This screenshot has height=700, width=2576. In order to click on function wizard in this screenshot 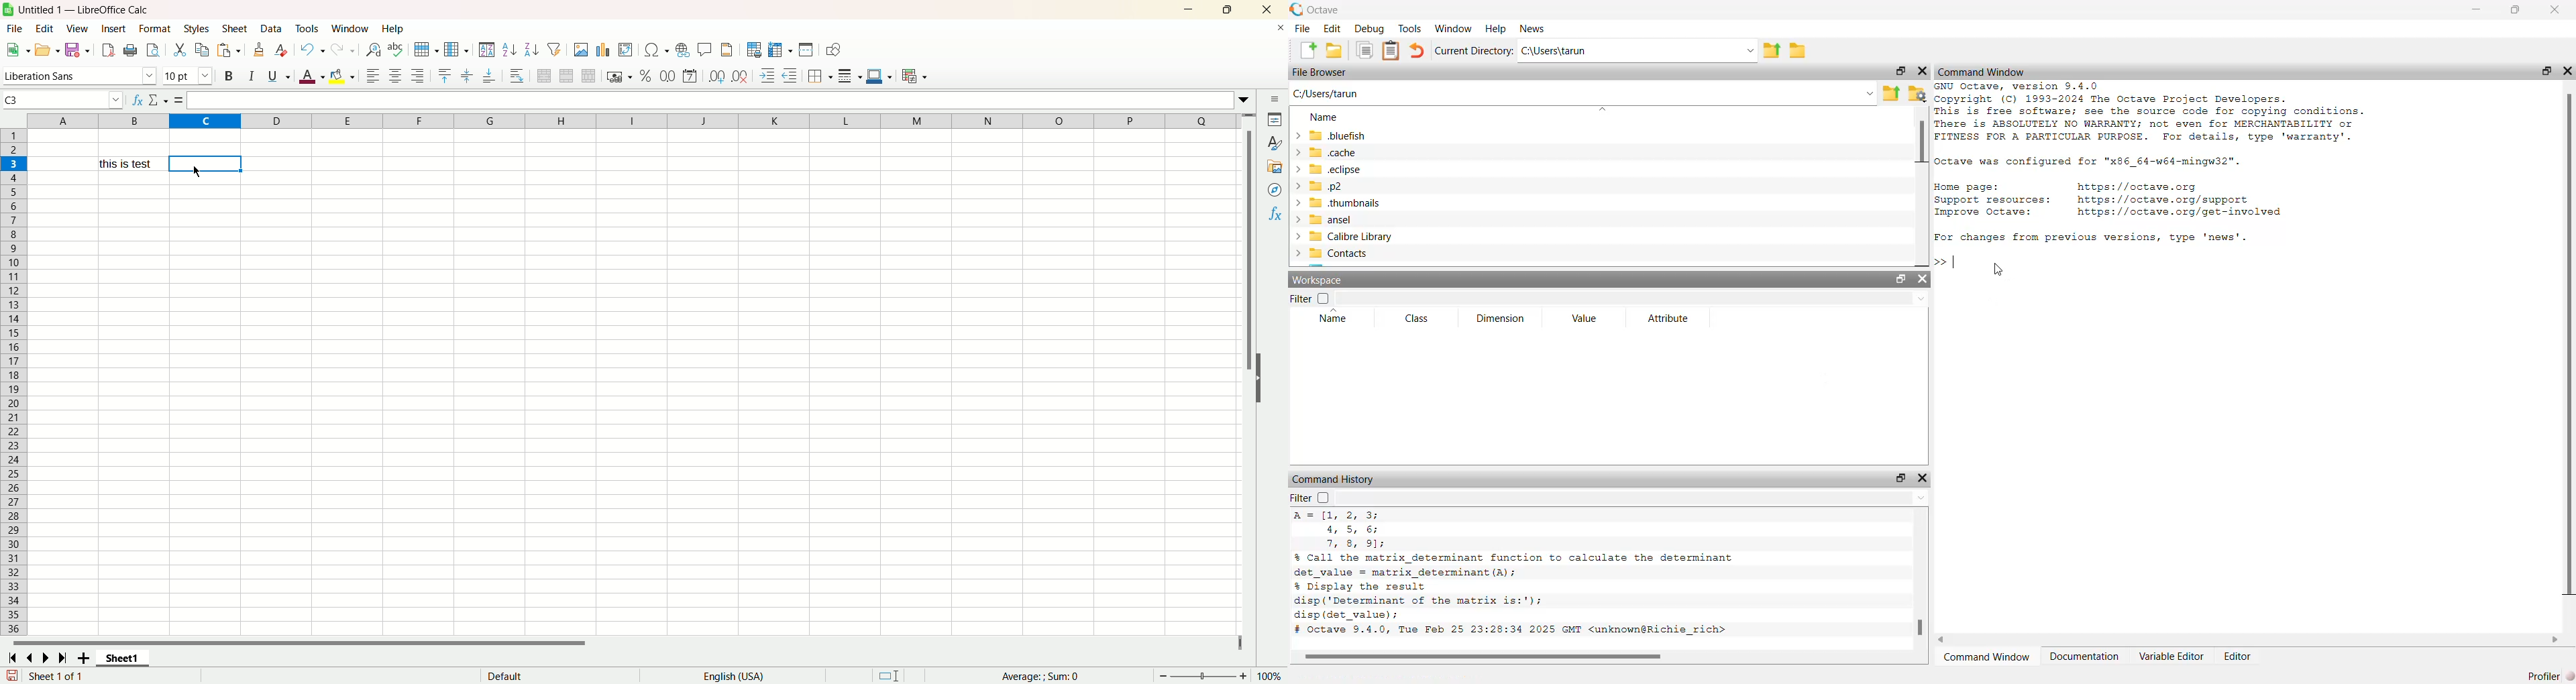, I will do `click(137, 100)`.